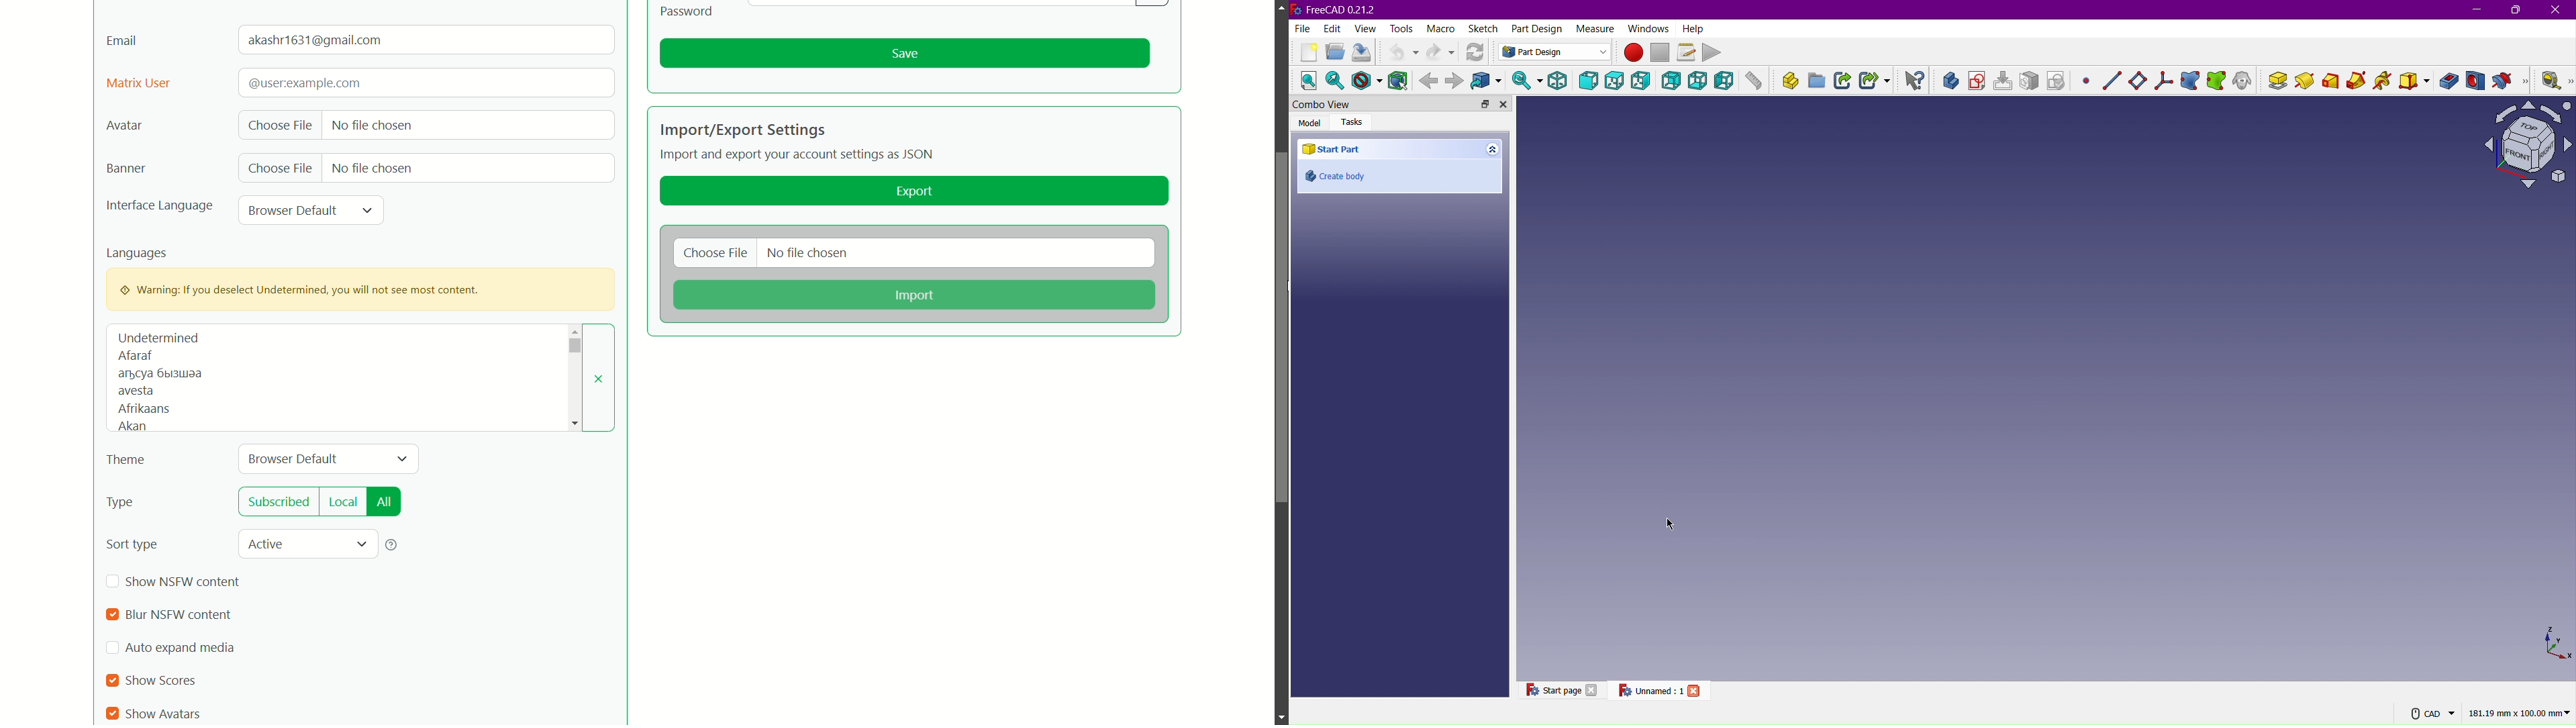 Image resolution: width=2576 pixels, height=728 pixels. Describe the element at coordinates (1479, 51) in the screenshot. I see `Refresh` at that location.